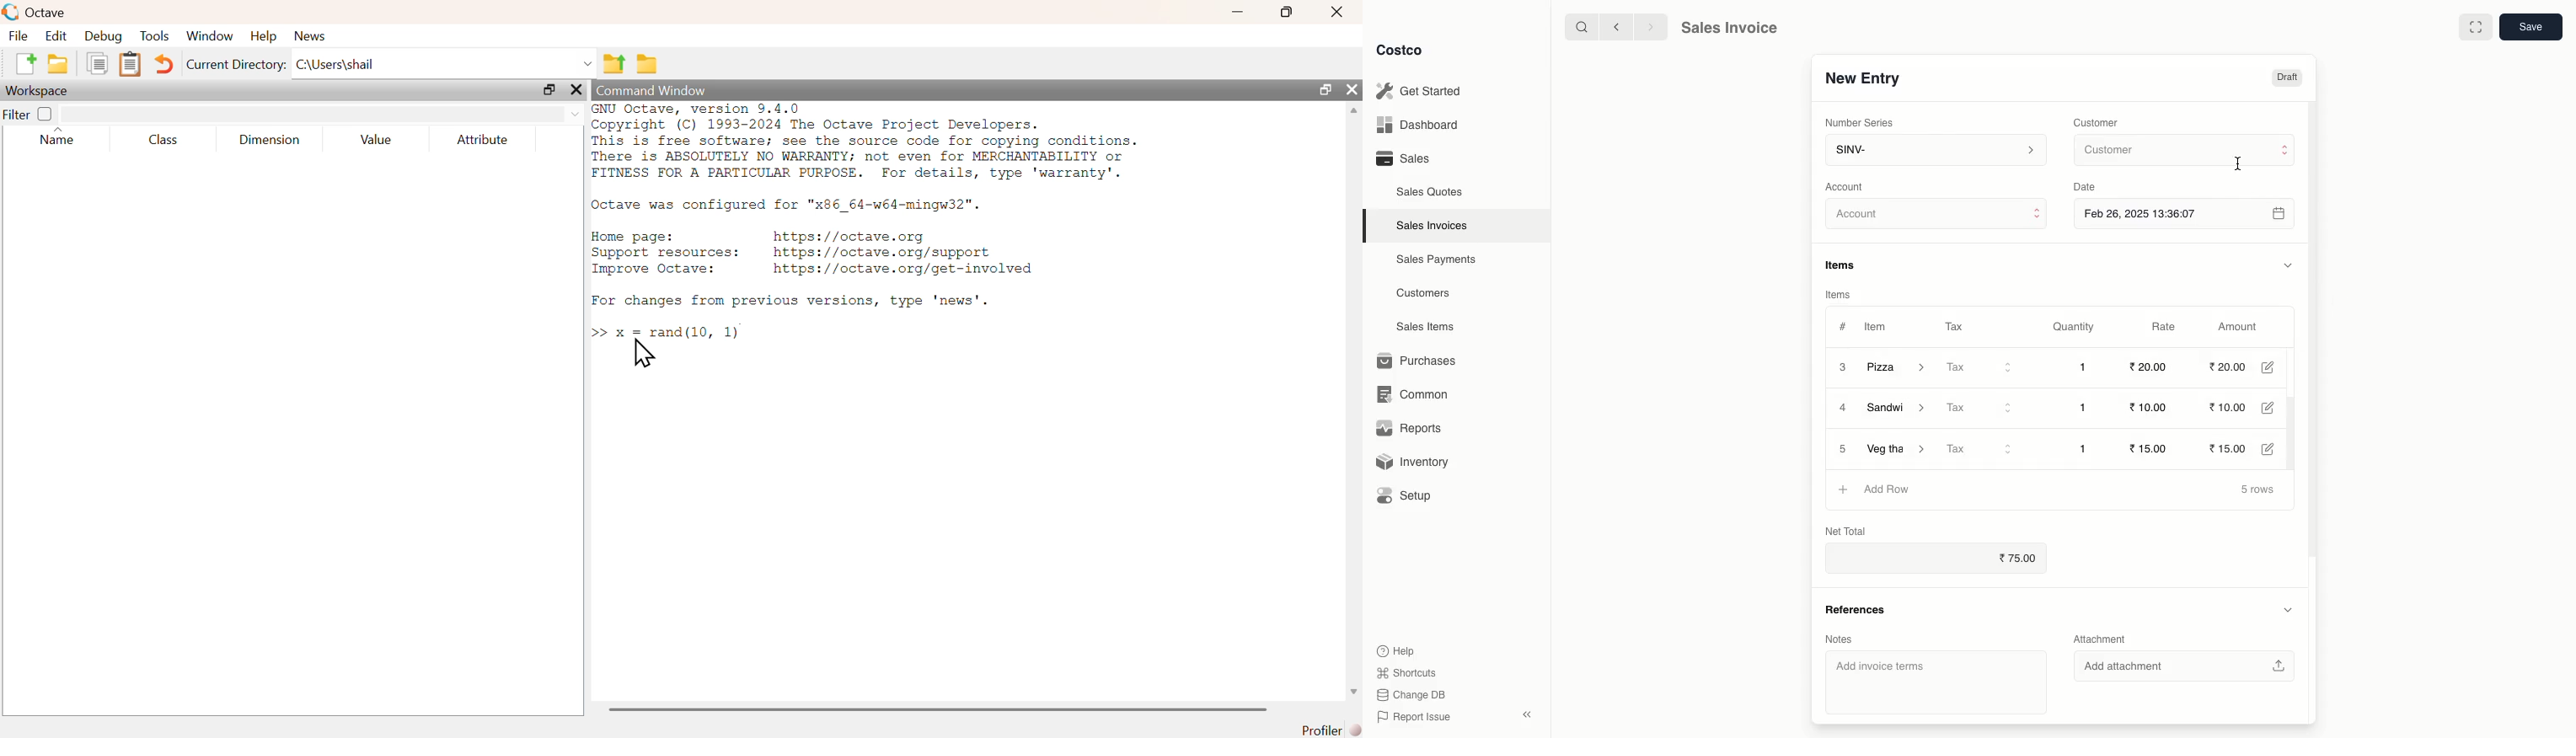  Describe the element at coordinates (1411, 495) in the screenshot. I see `Setup` at that location.